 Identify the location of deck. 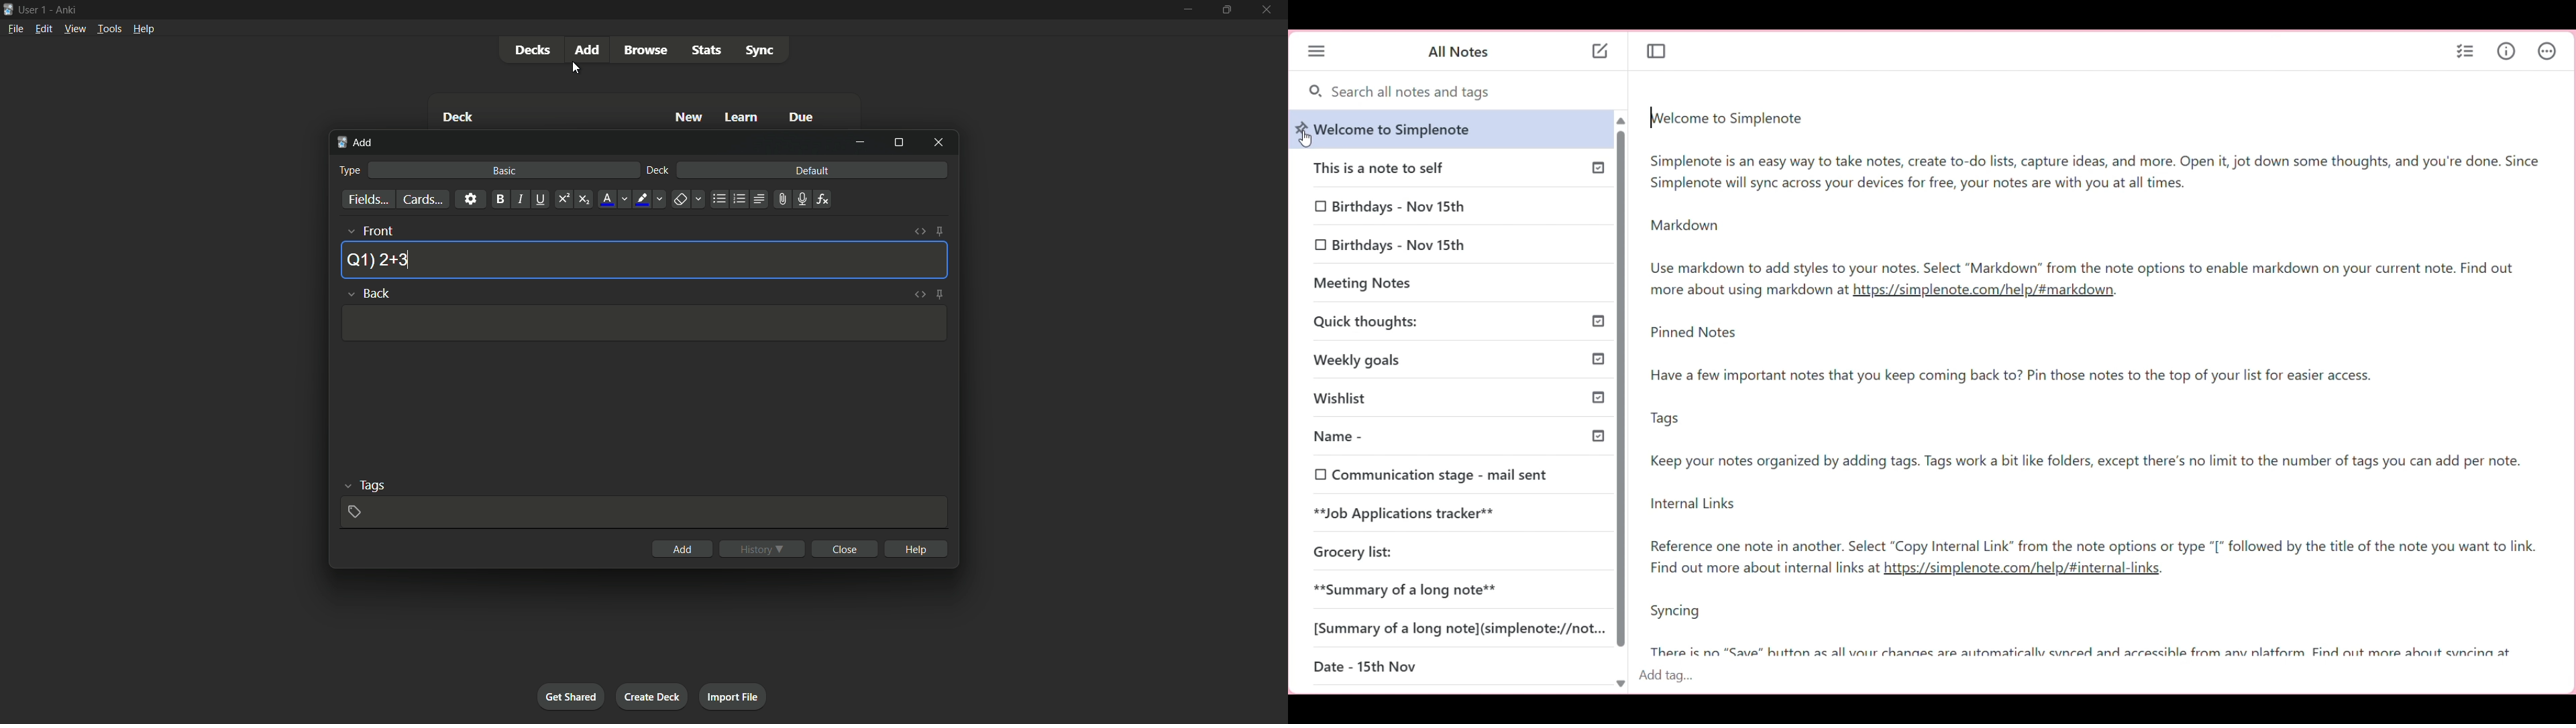
(658, 171).